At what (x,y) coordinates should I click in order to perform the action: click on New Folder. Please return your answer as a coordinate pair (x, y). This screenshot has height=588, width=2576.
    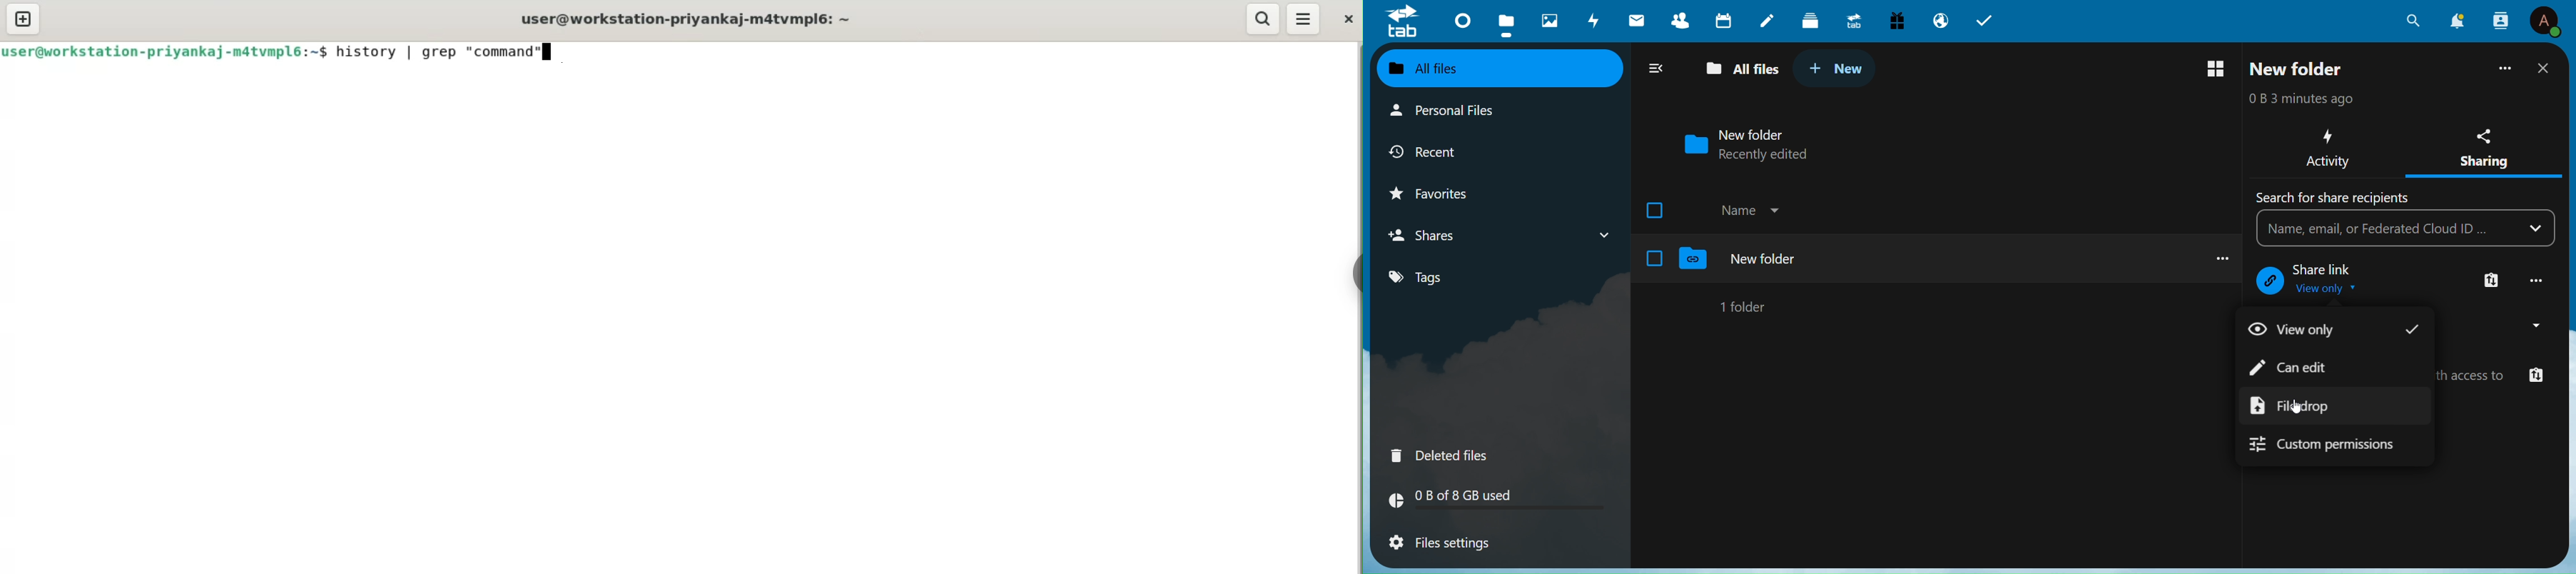
    Looking at the image, I should click on (1764, 259).